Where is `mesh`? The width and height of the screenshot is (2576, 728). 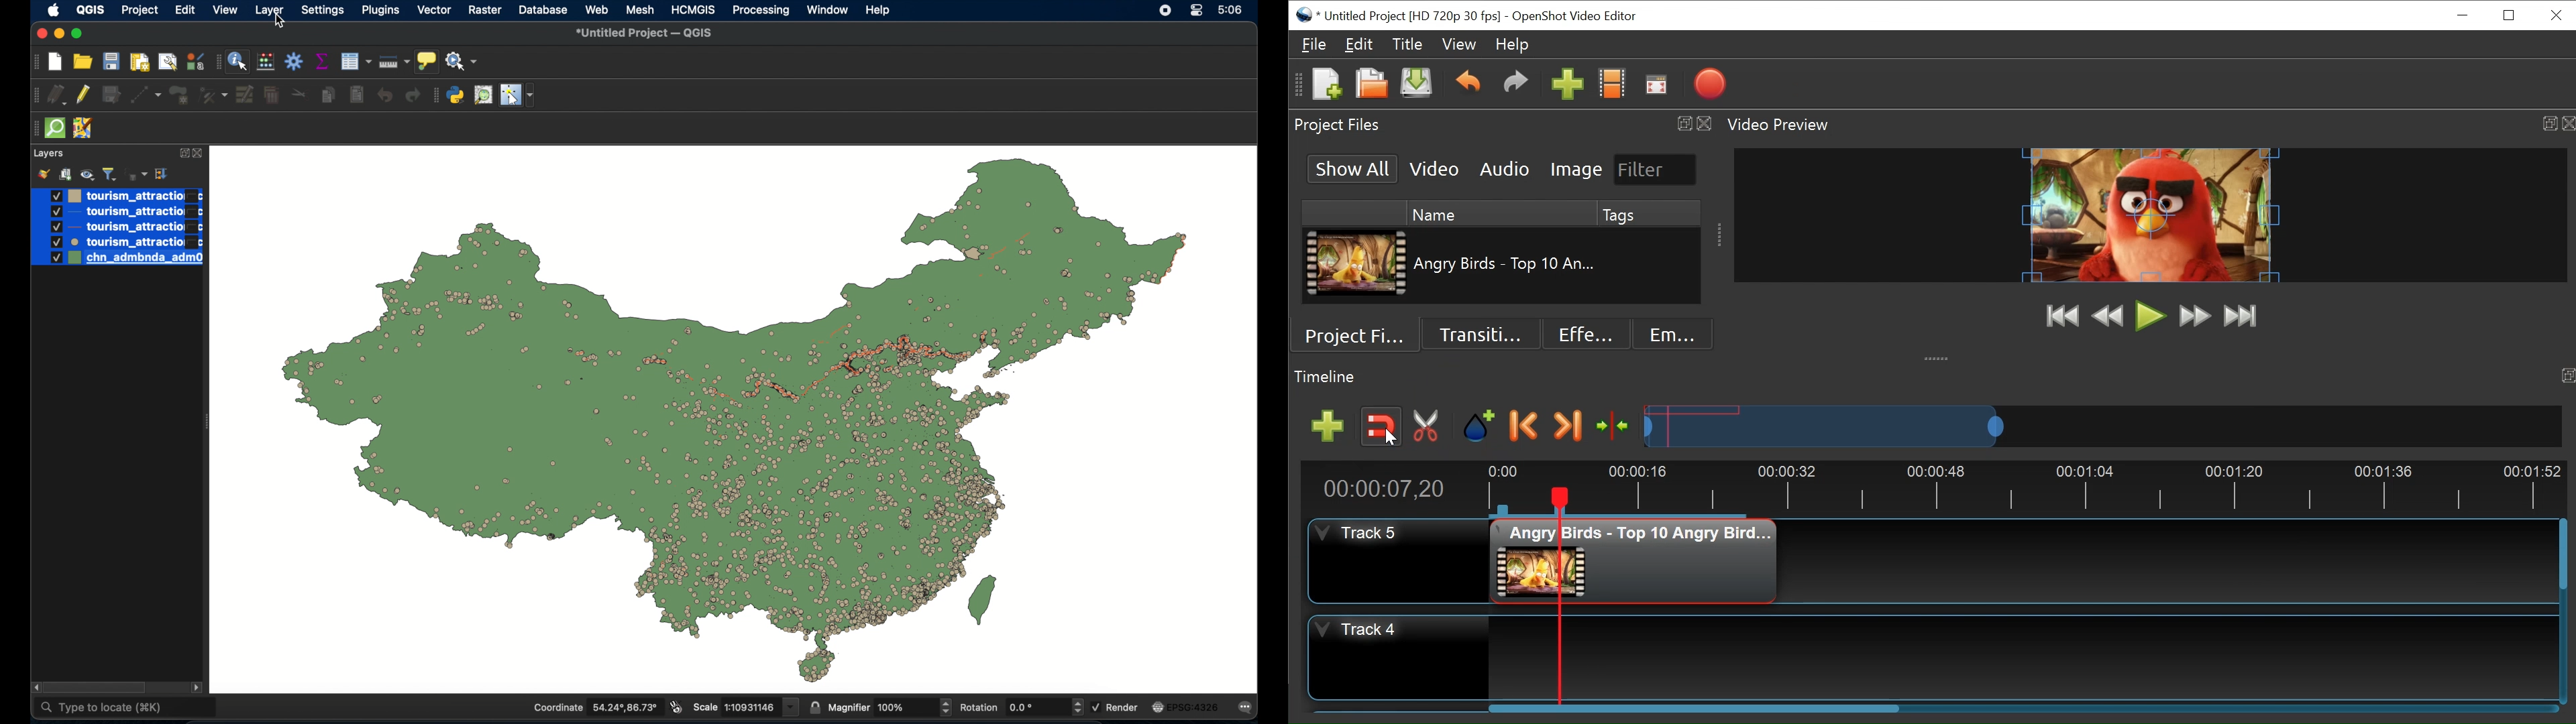 mesh is located at coordinates (639, 10).